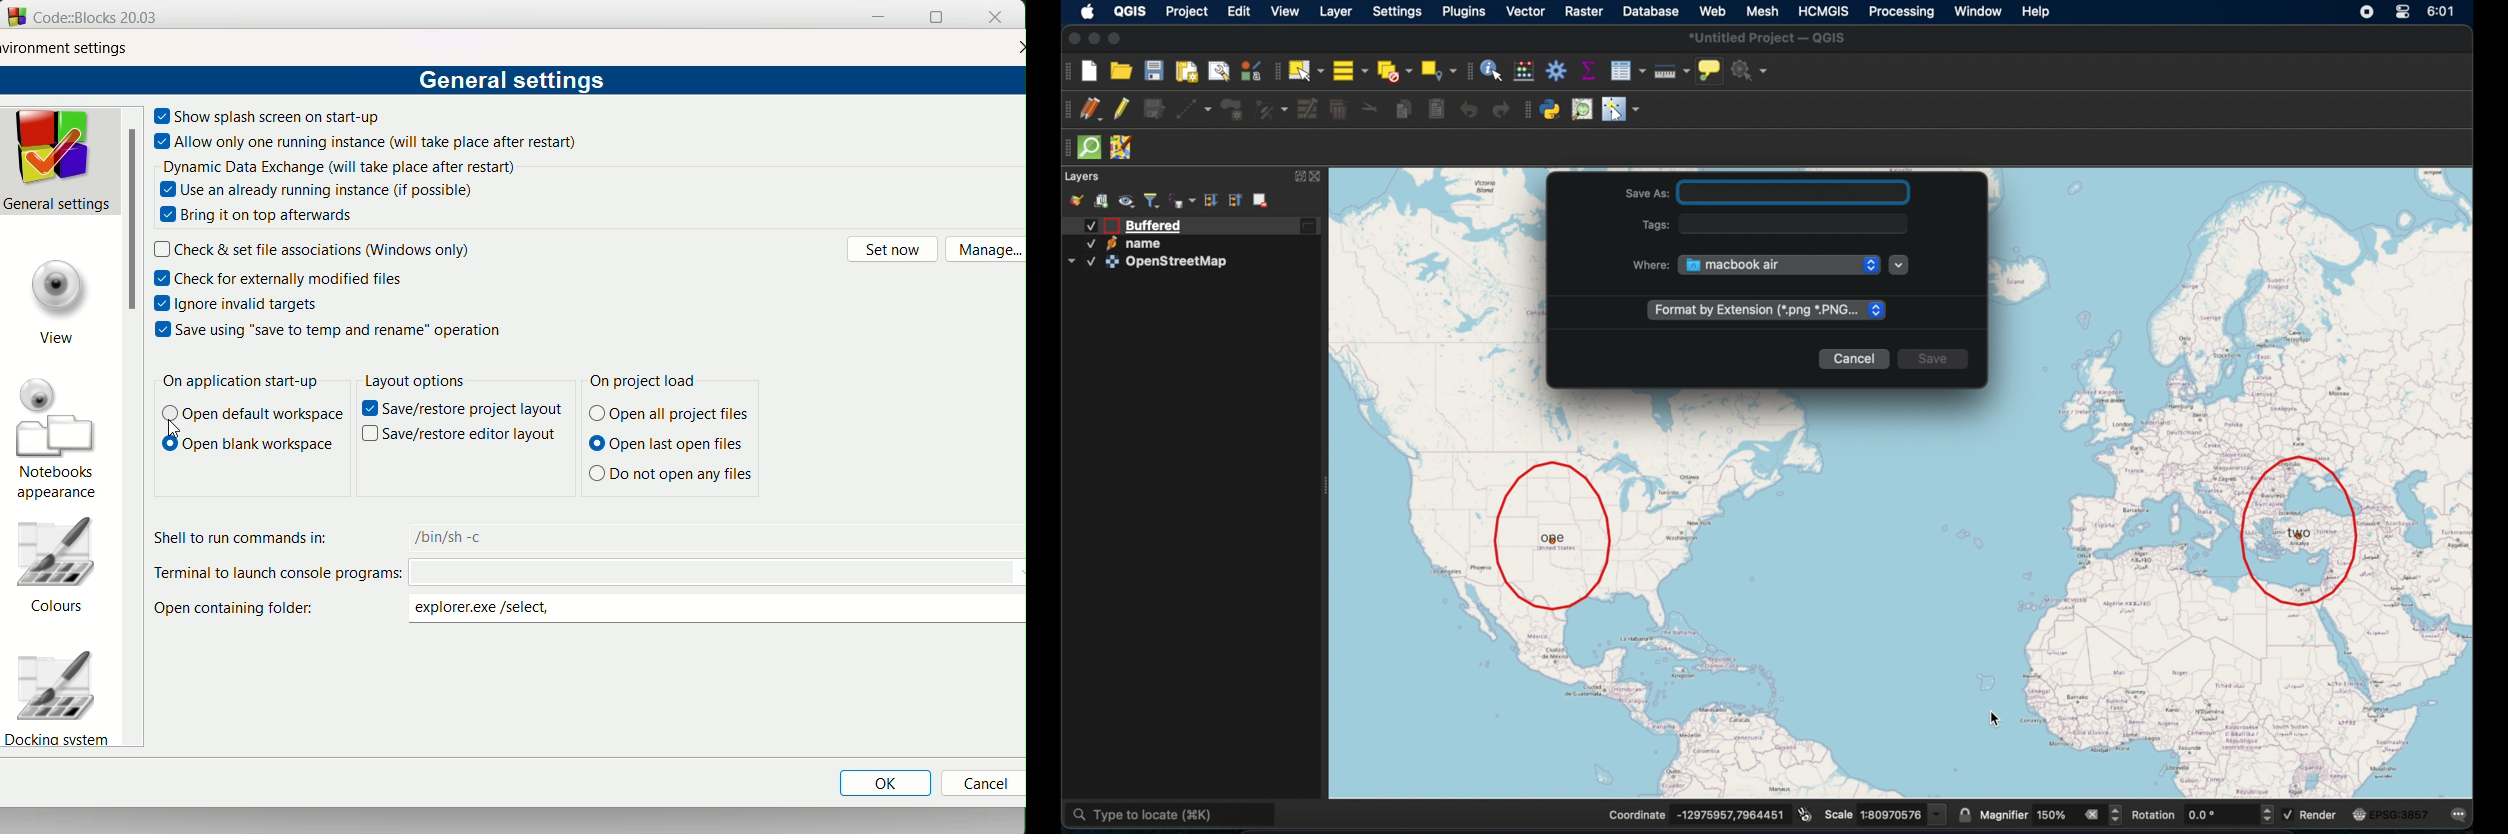 The height and width of the screenshot is (840, 2520). Describe the element at coordinates (106, 17) in the screenshot. I see `Code:Blocks 20.03` at that location.